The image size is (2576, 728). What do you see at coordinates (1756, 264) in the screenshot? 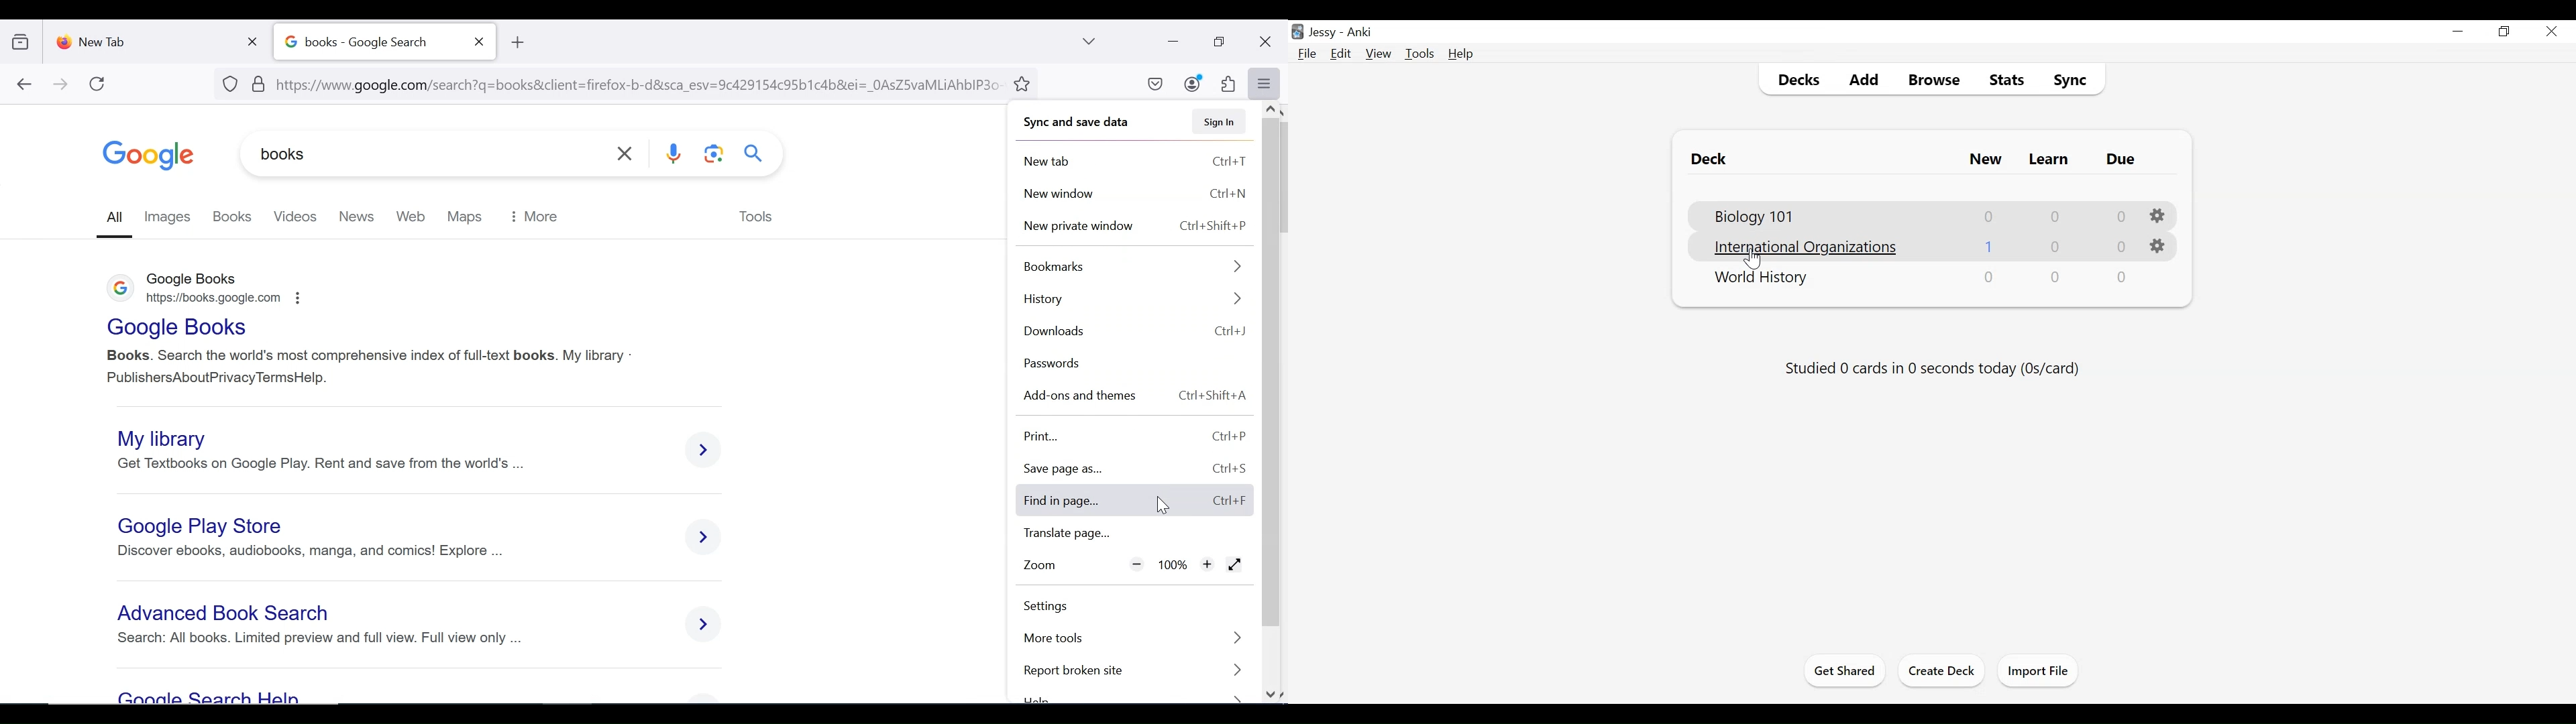
I see `cursor` at bounding box center [1756, 264].